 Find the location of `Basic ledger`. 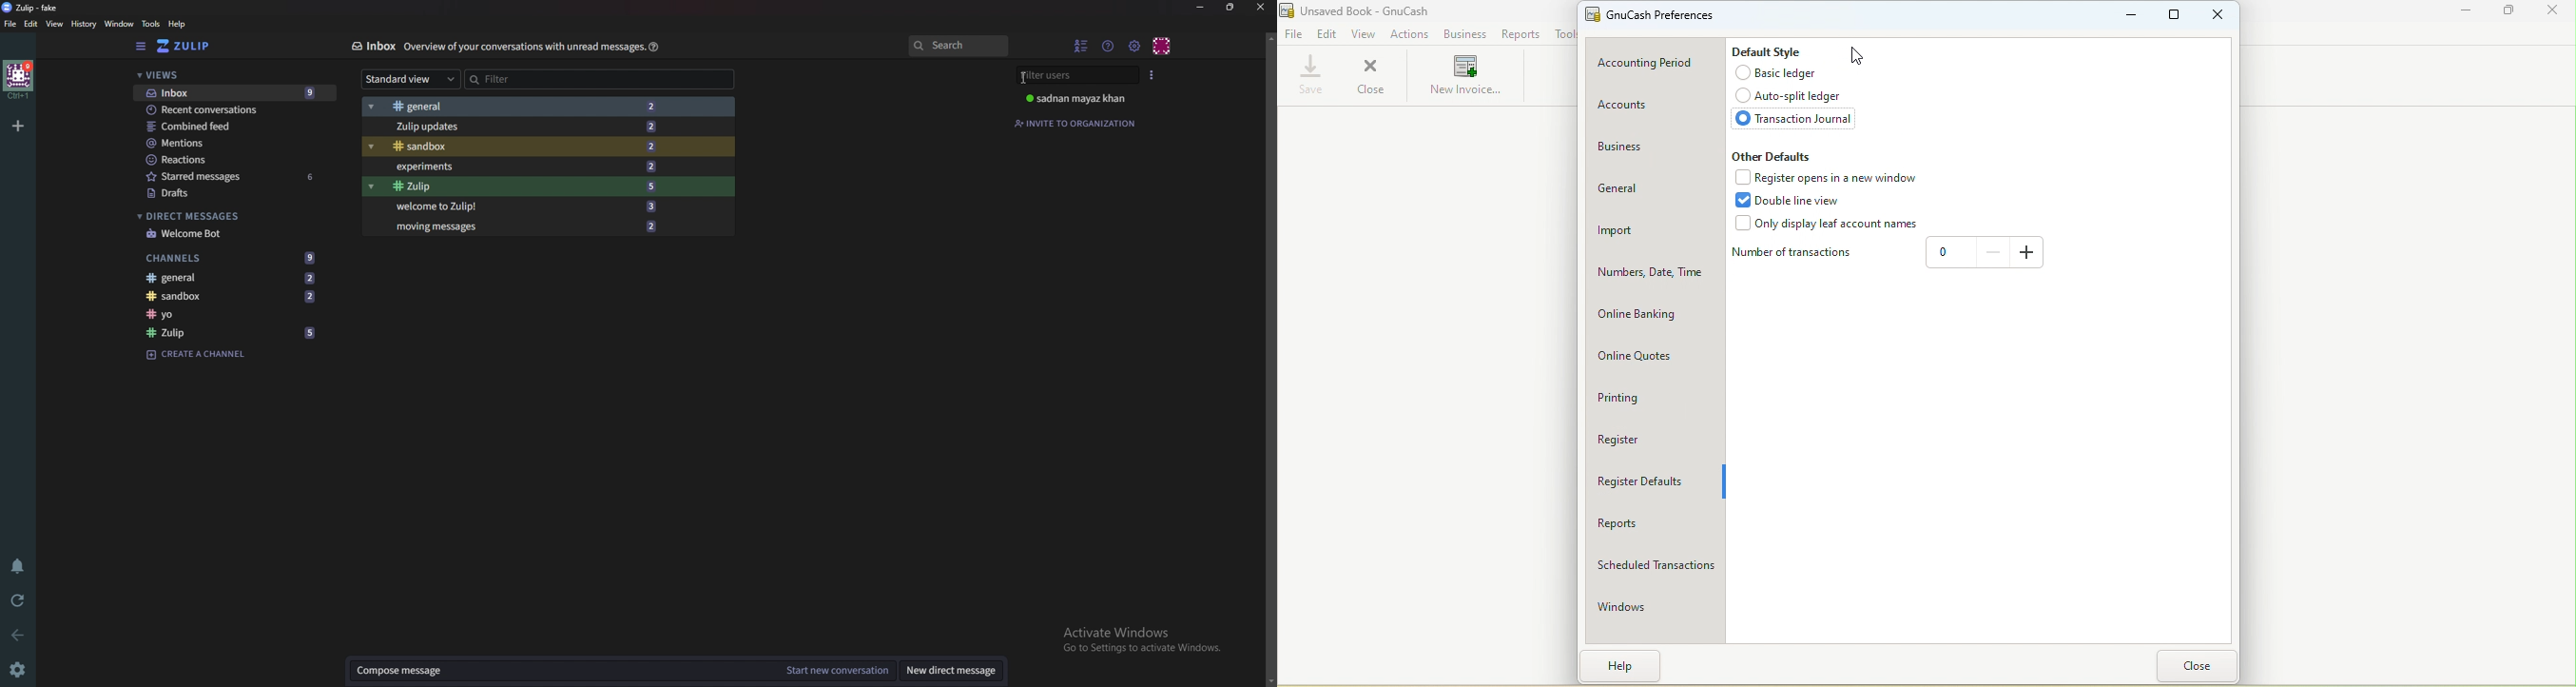

Basic ledger is located at coordinates (1783, 74).